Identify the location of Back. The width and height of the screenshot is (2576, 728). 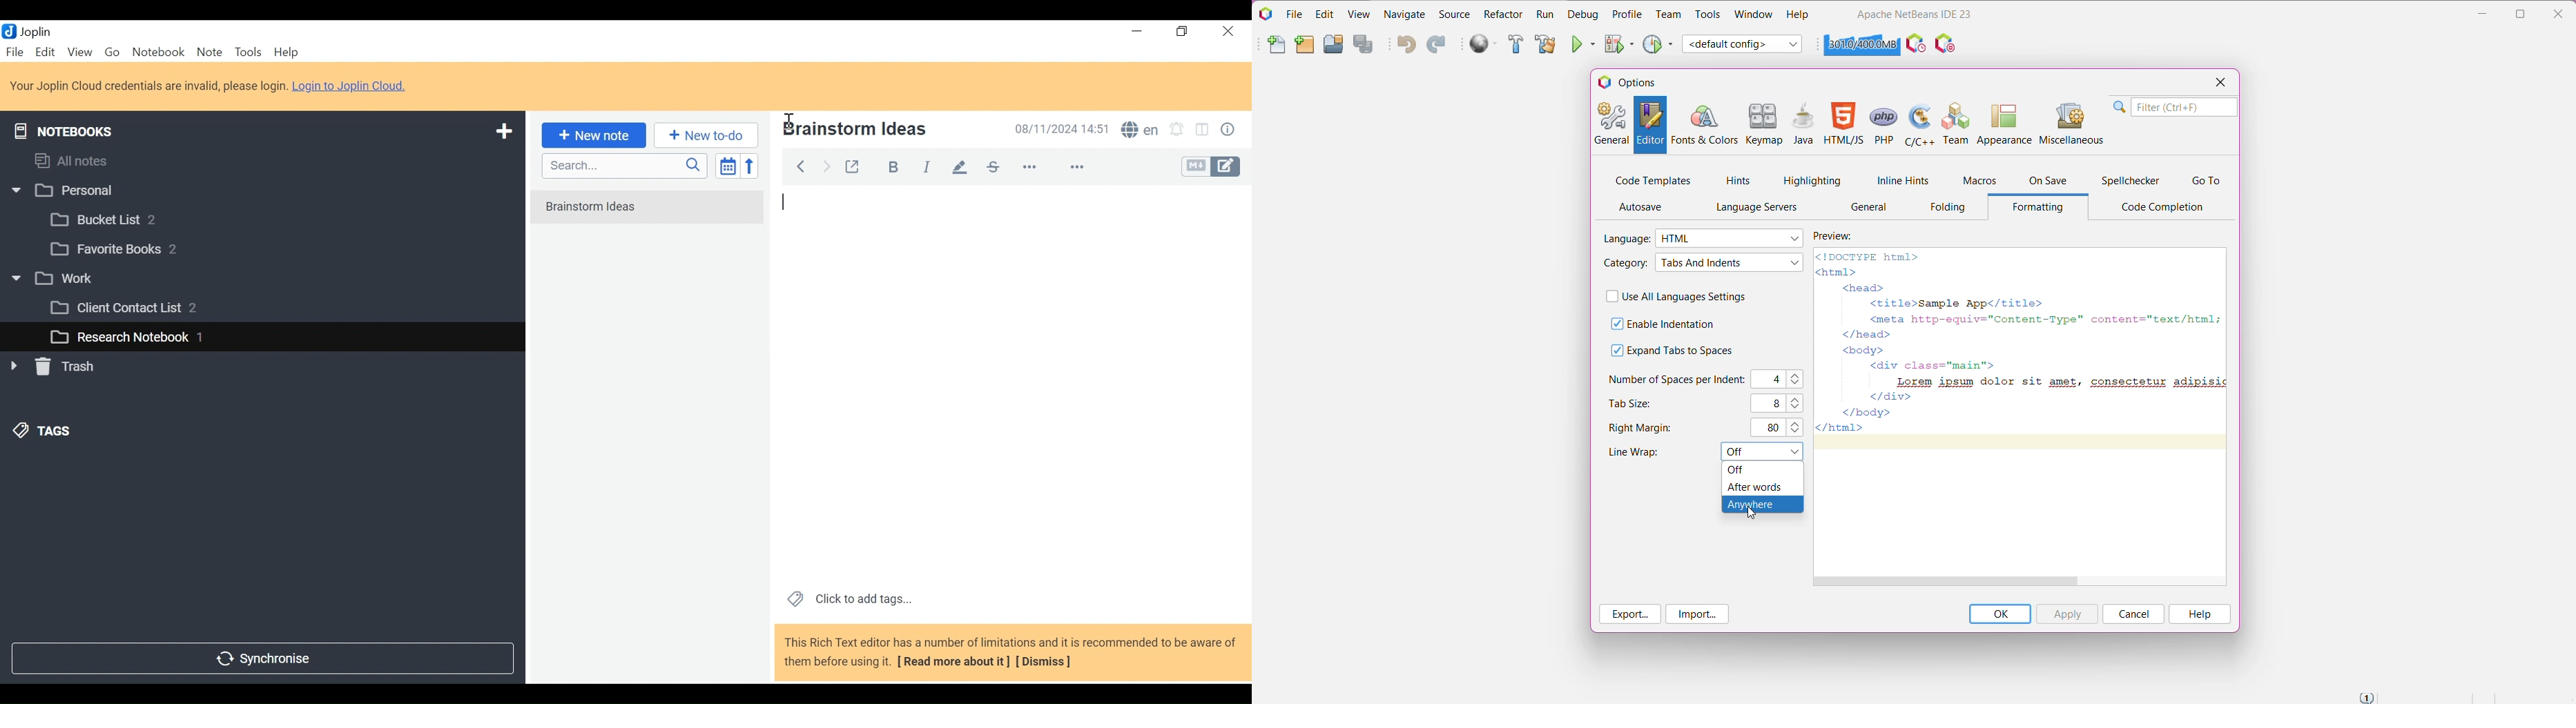
(800, 164).